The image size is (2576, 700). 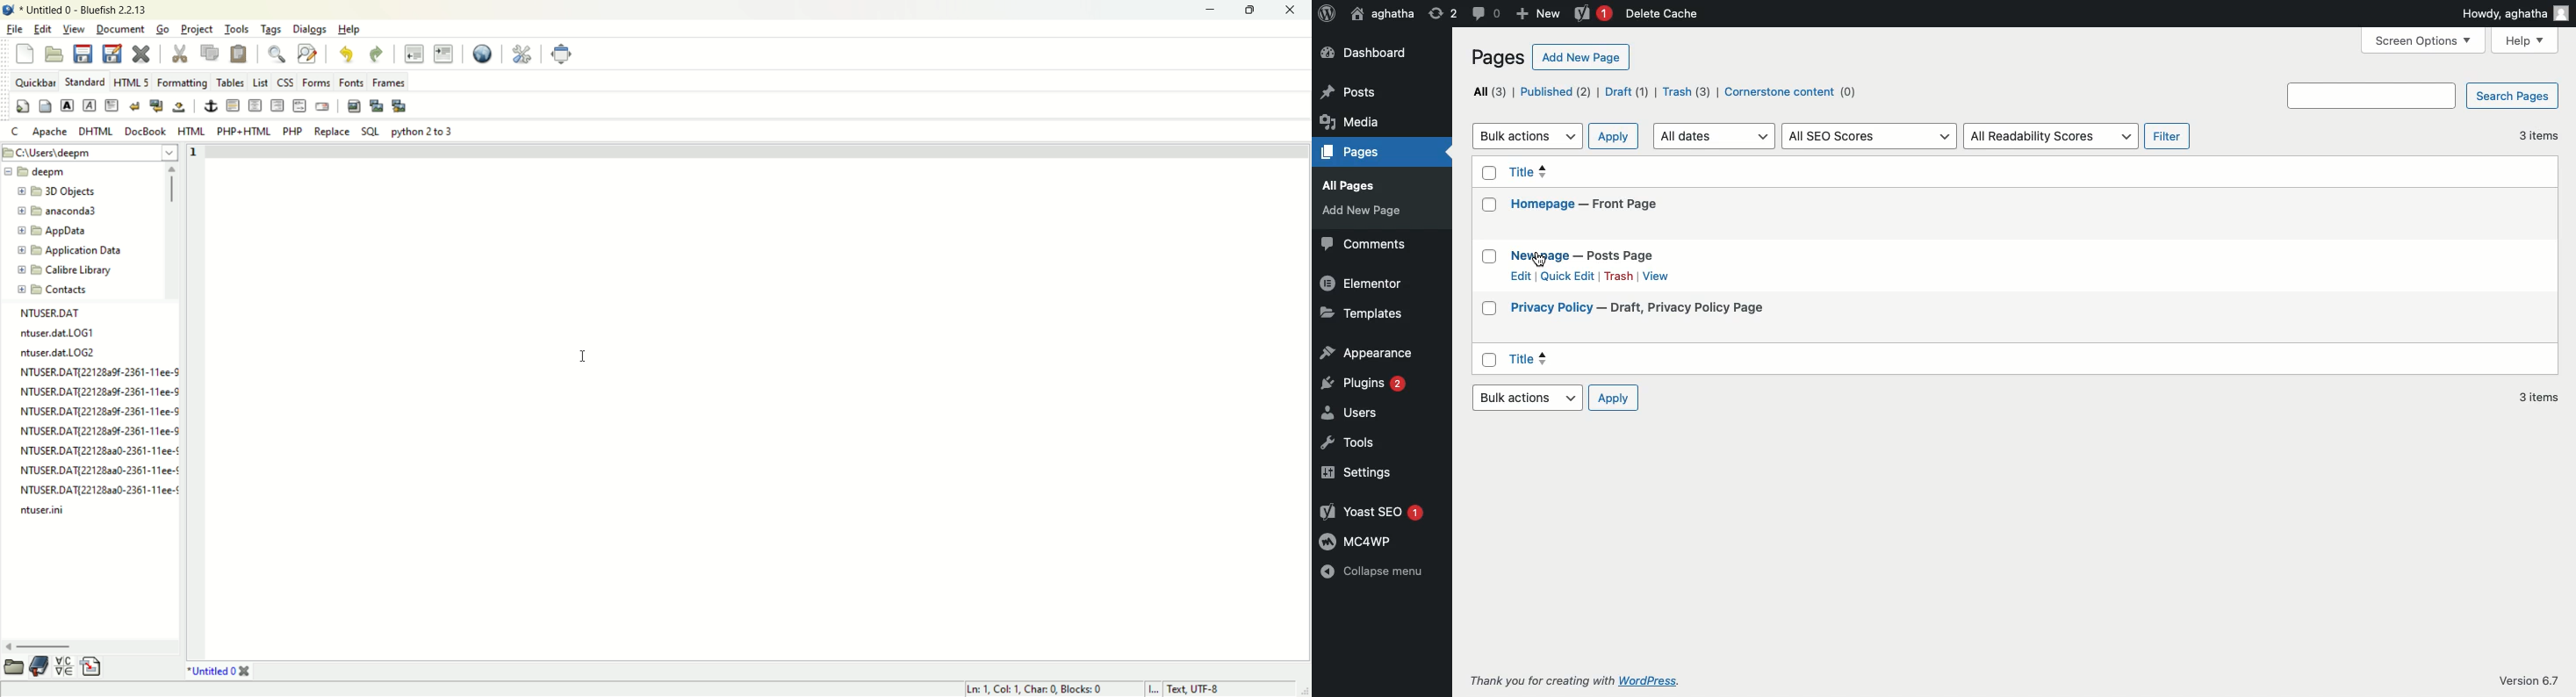 What do you see at coordinates (1613, 399) in the screenshot?
I see `Apply` at bounding box center [1613, 399].